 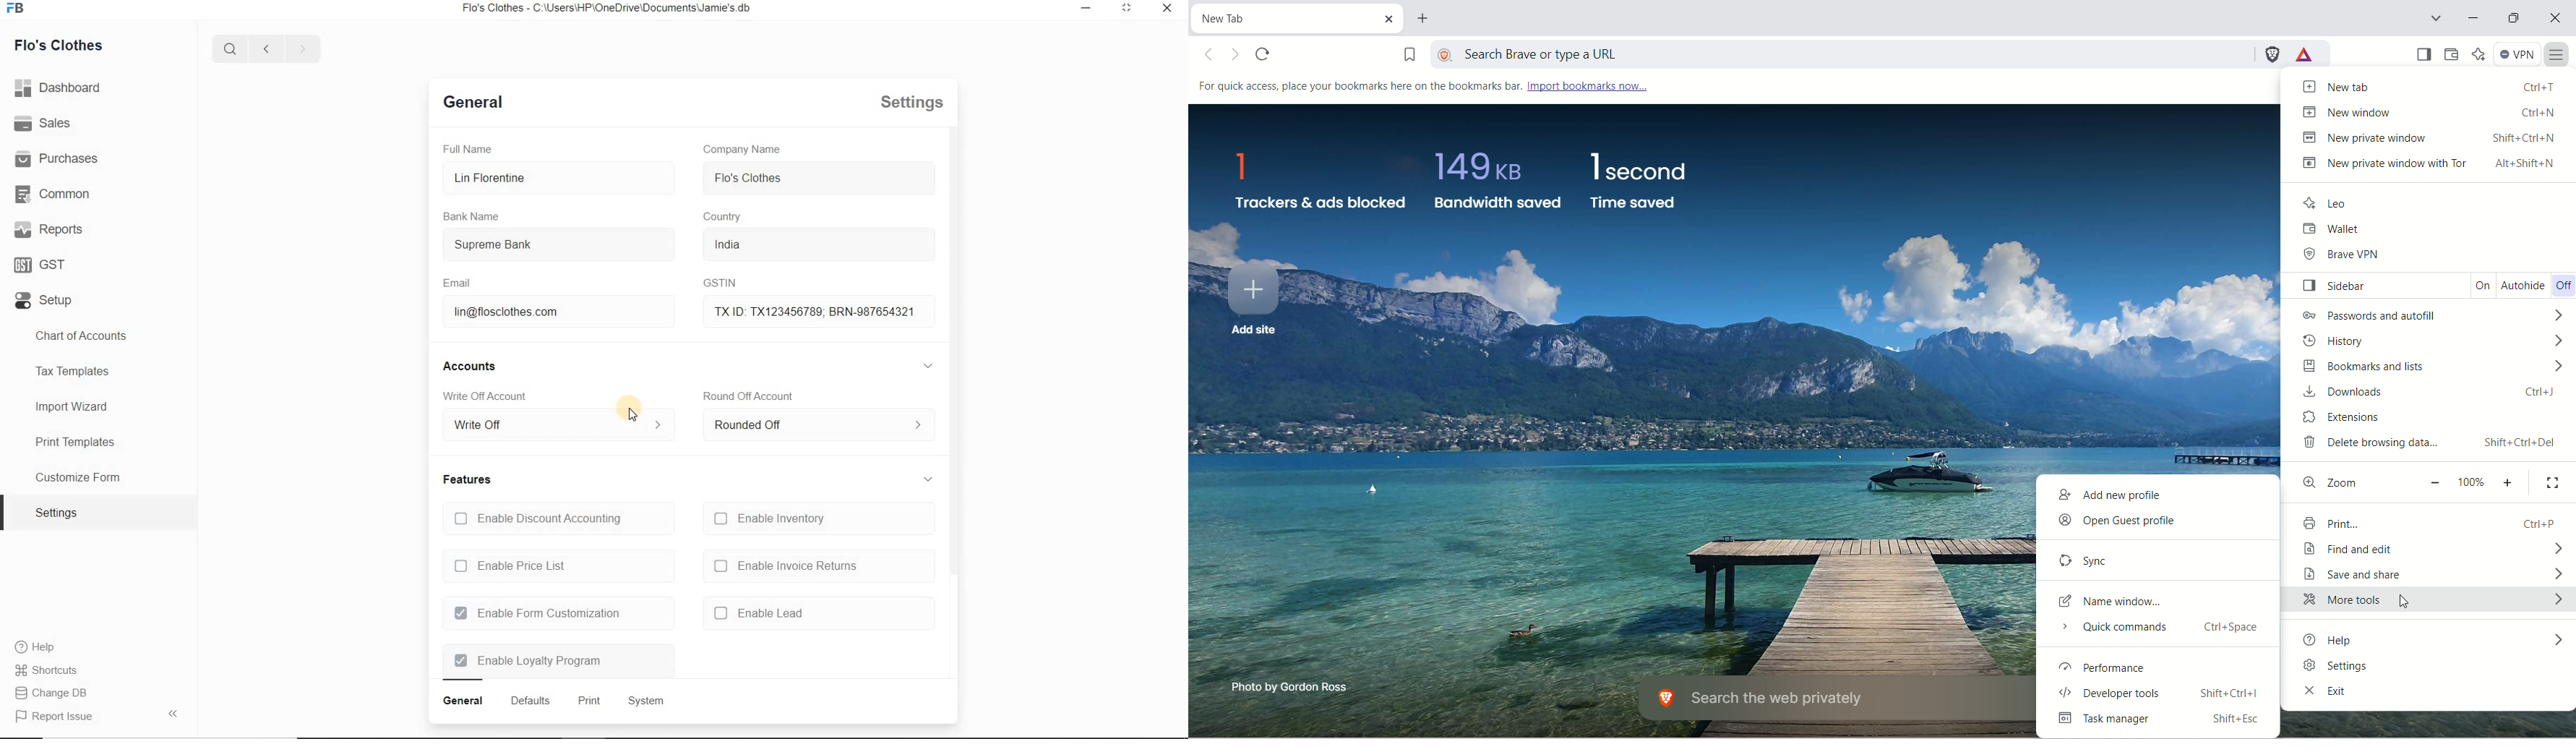 What do you see at coordinates (746, 244) in the screenshot?
I see `india` at bounding box center [746, 244].